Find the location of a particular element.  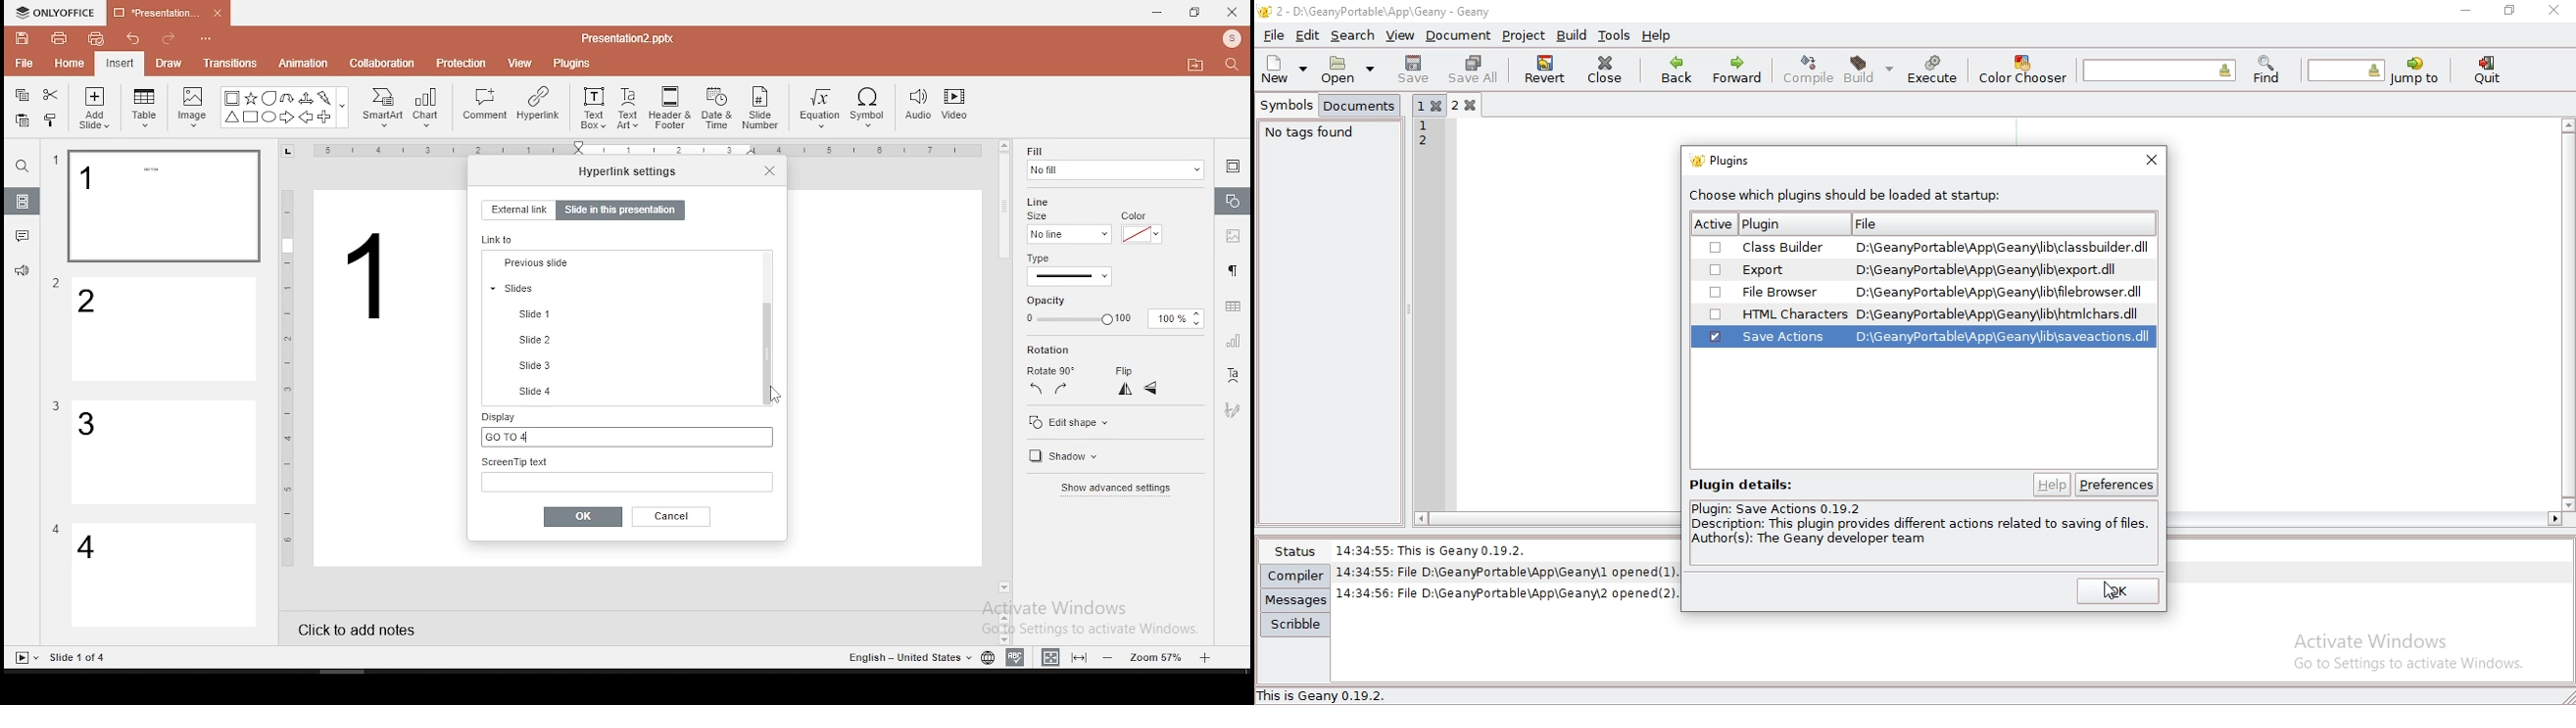

fit to width is located at coordinates (1046, 656).